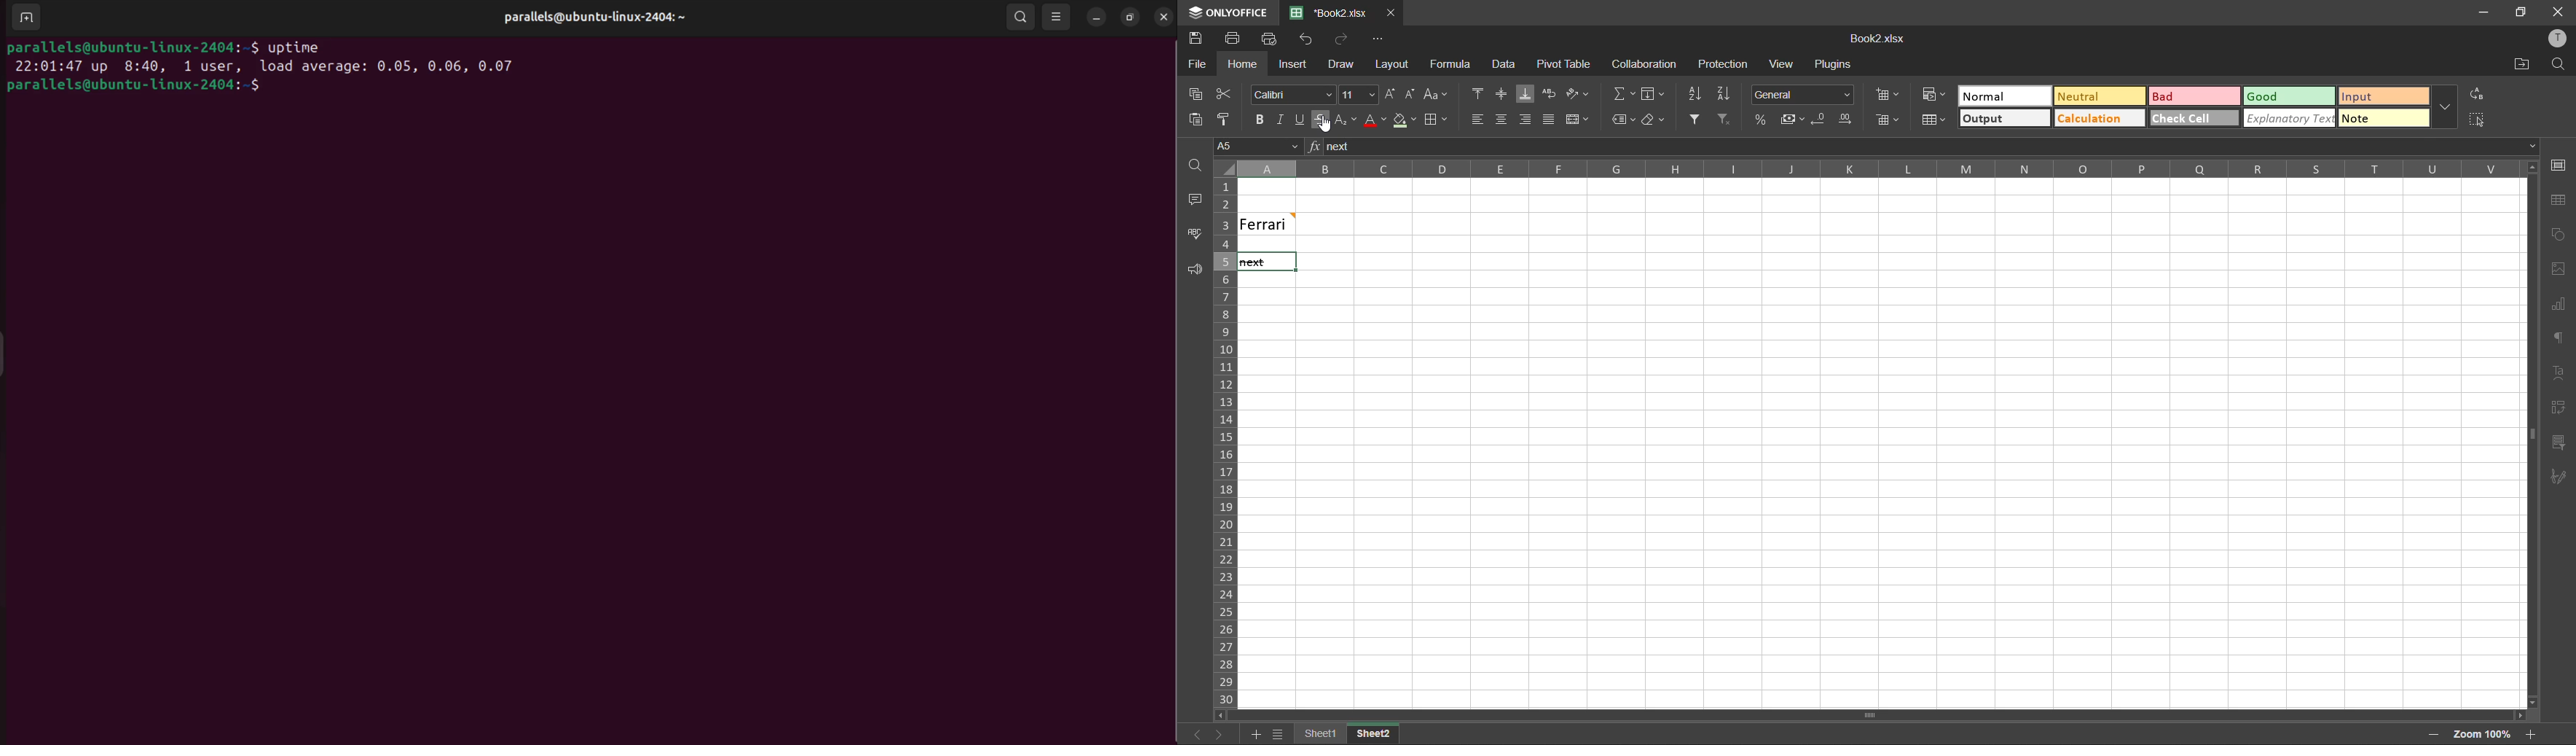  What do you see at coordinates (1882, 37) in the screenshot?
I see `Book2.xlsx` at bounding box center [1882, 37].